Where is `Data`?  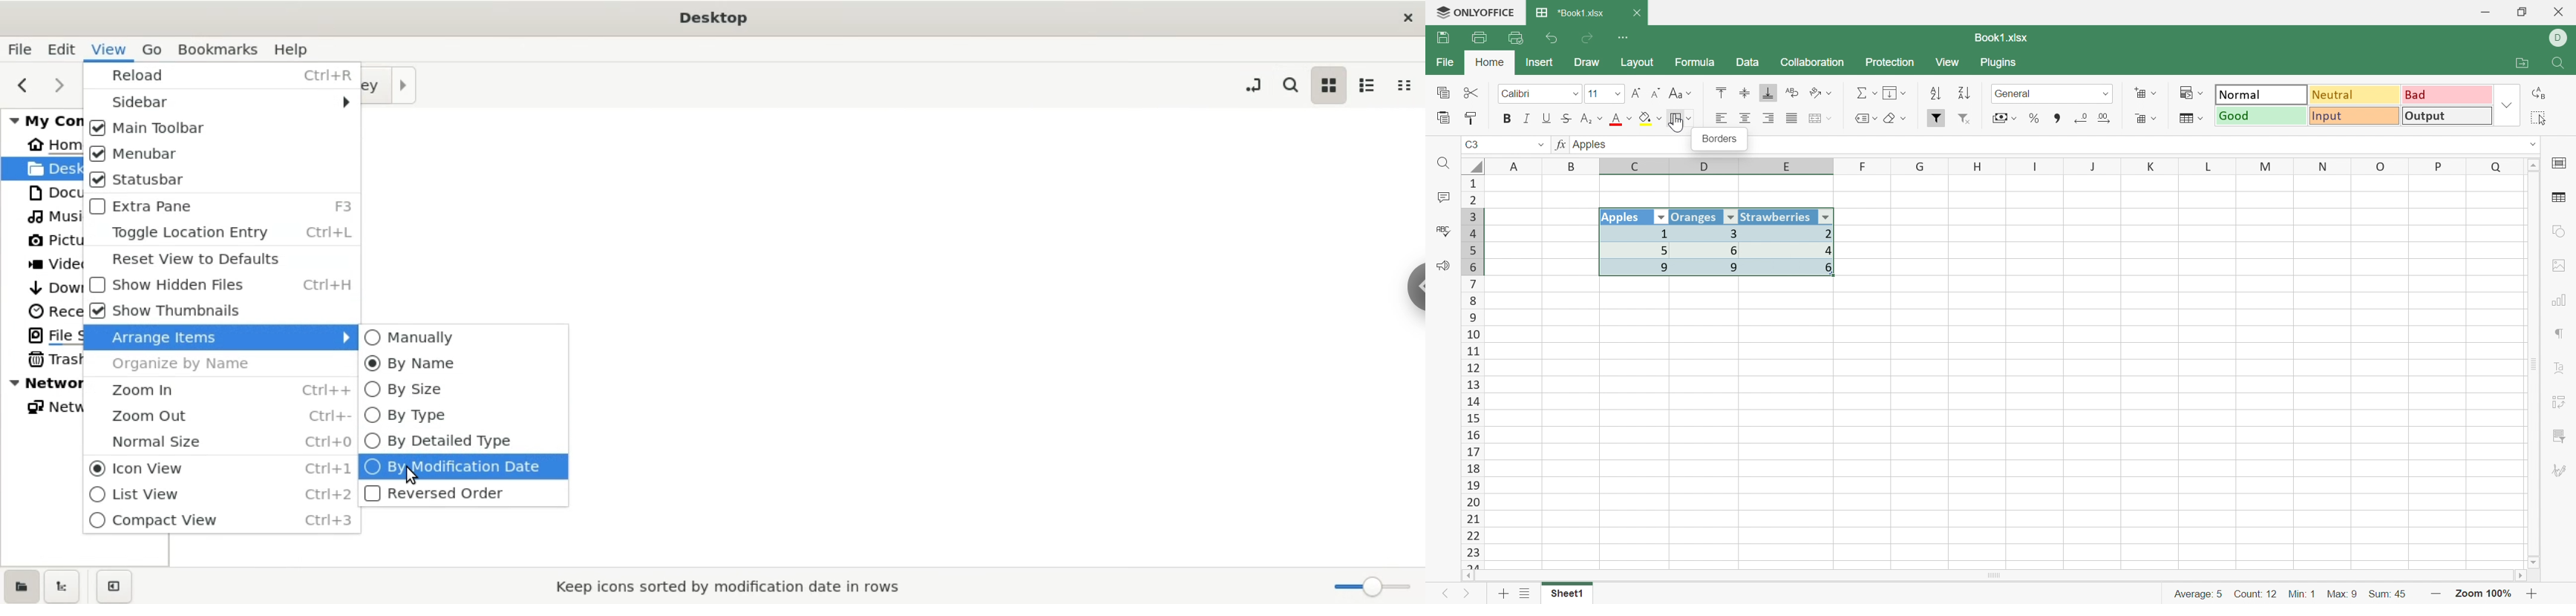
Data is located at coordinates (1748, 63).